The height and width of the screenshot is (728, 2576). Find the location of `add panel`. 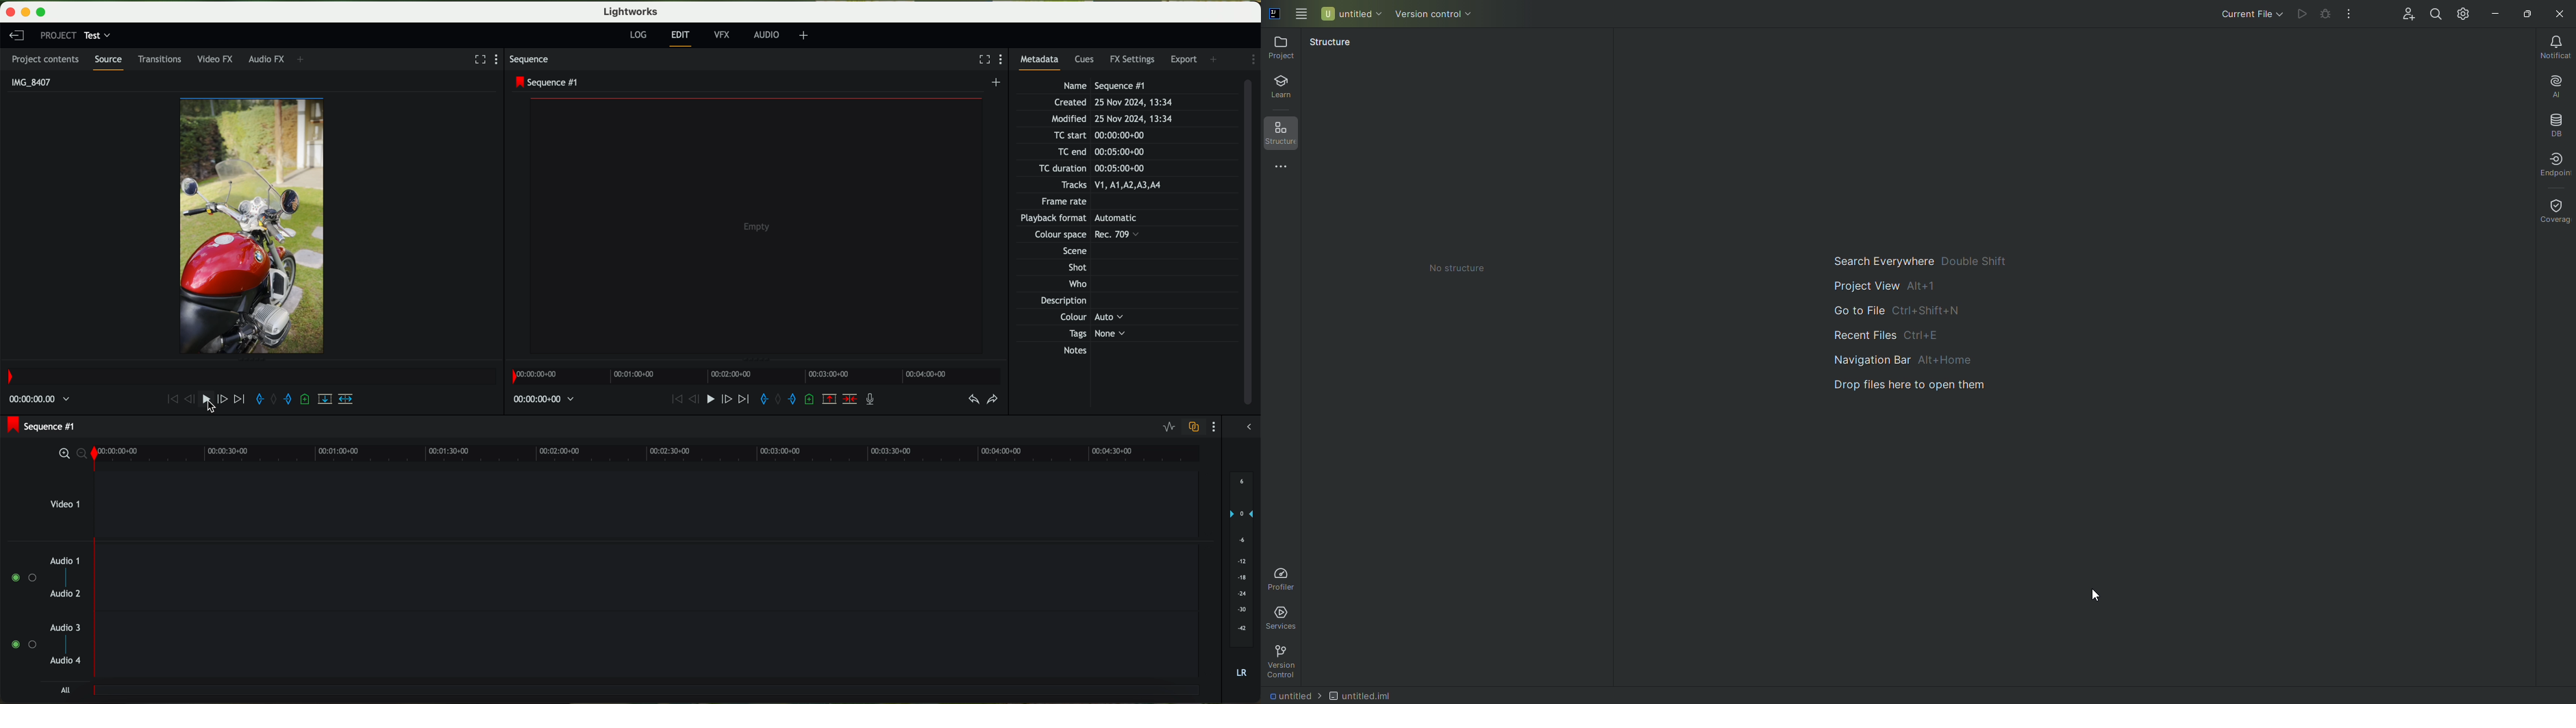

add panel is located at coordinates (1215, 58).